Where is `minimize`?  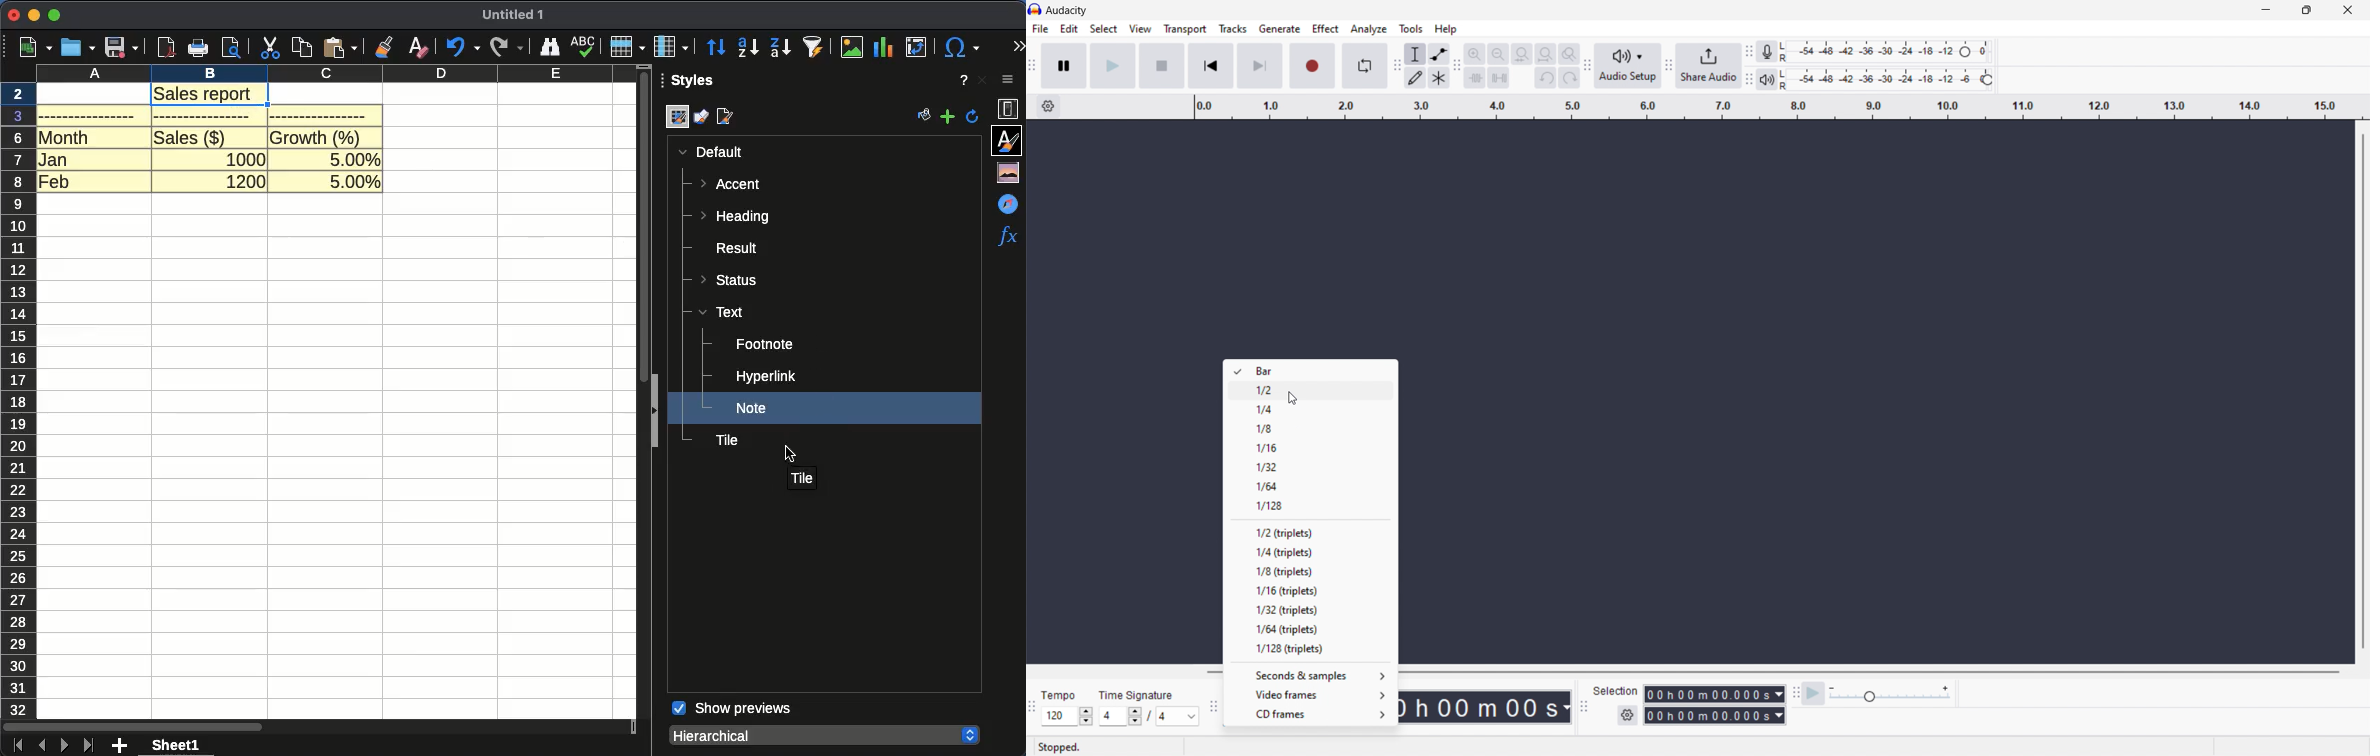 minimize is located at coordinates (2264, 10).